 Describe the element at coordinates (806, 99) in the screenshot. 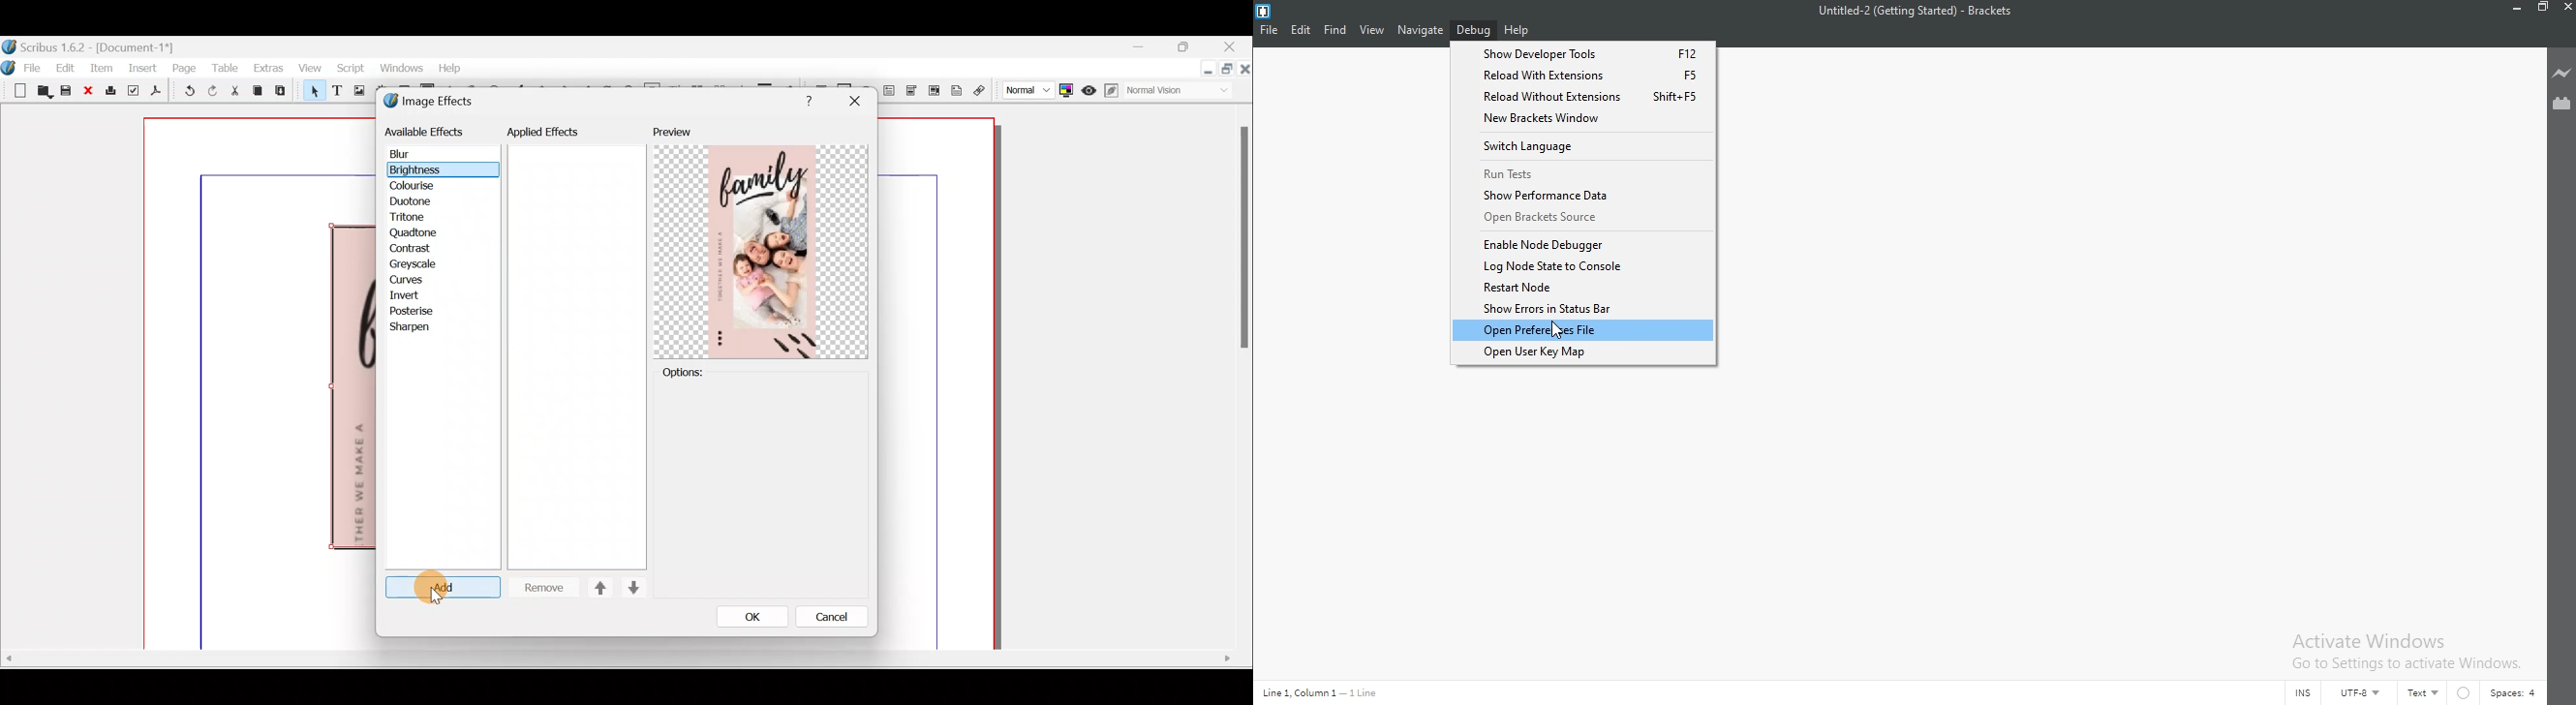

I see `` at that location.